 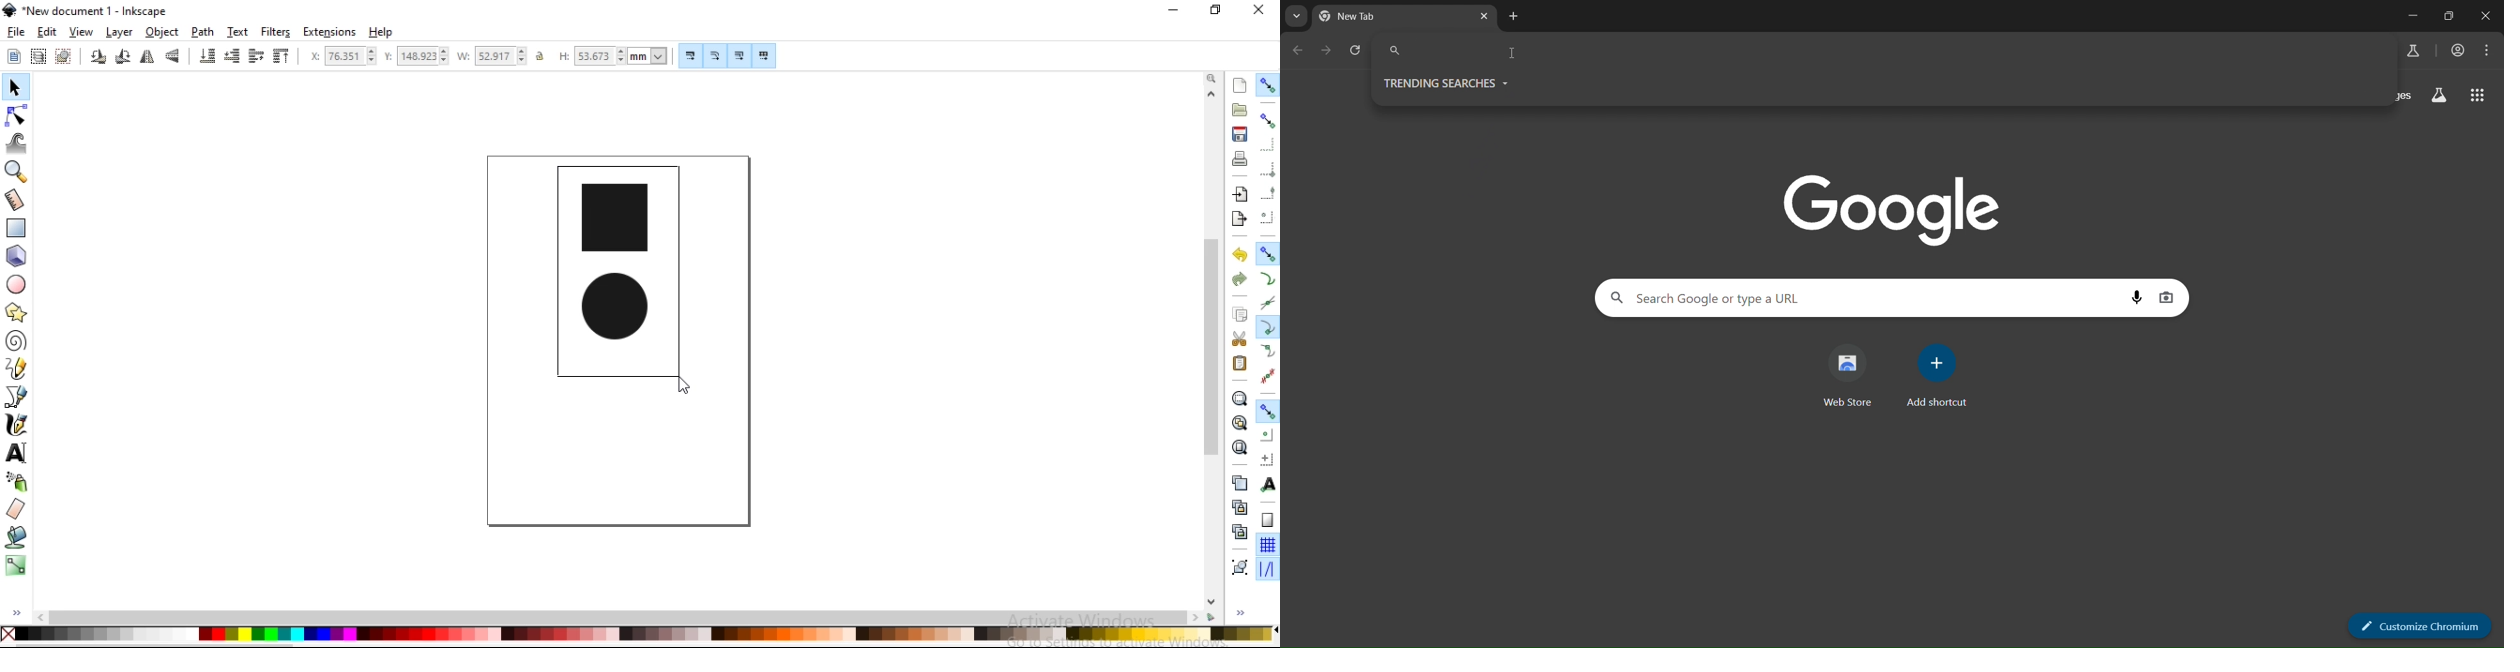 I want to click on image search, so click(x=2167, y=298).